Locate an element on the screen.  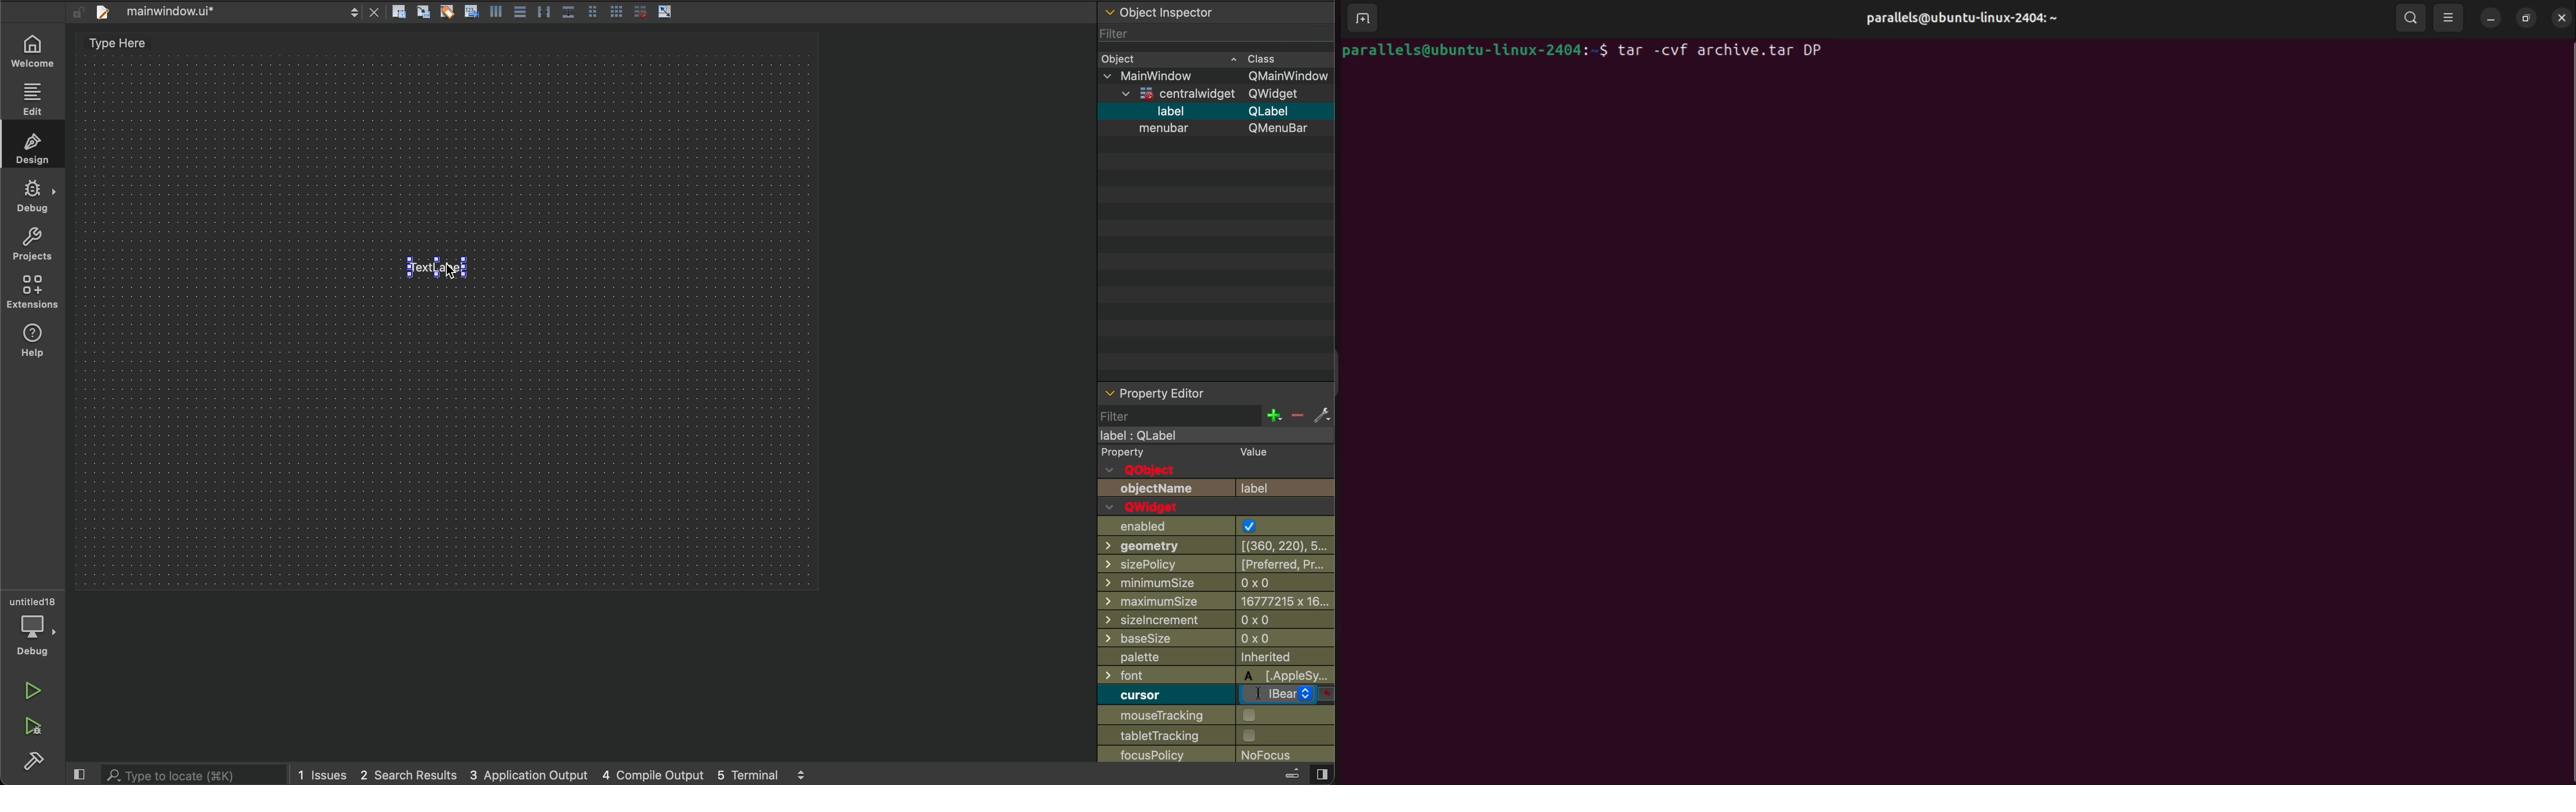
menubar is located at coordinates (1162, 129).